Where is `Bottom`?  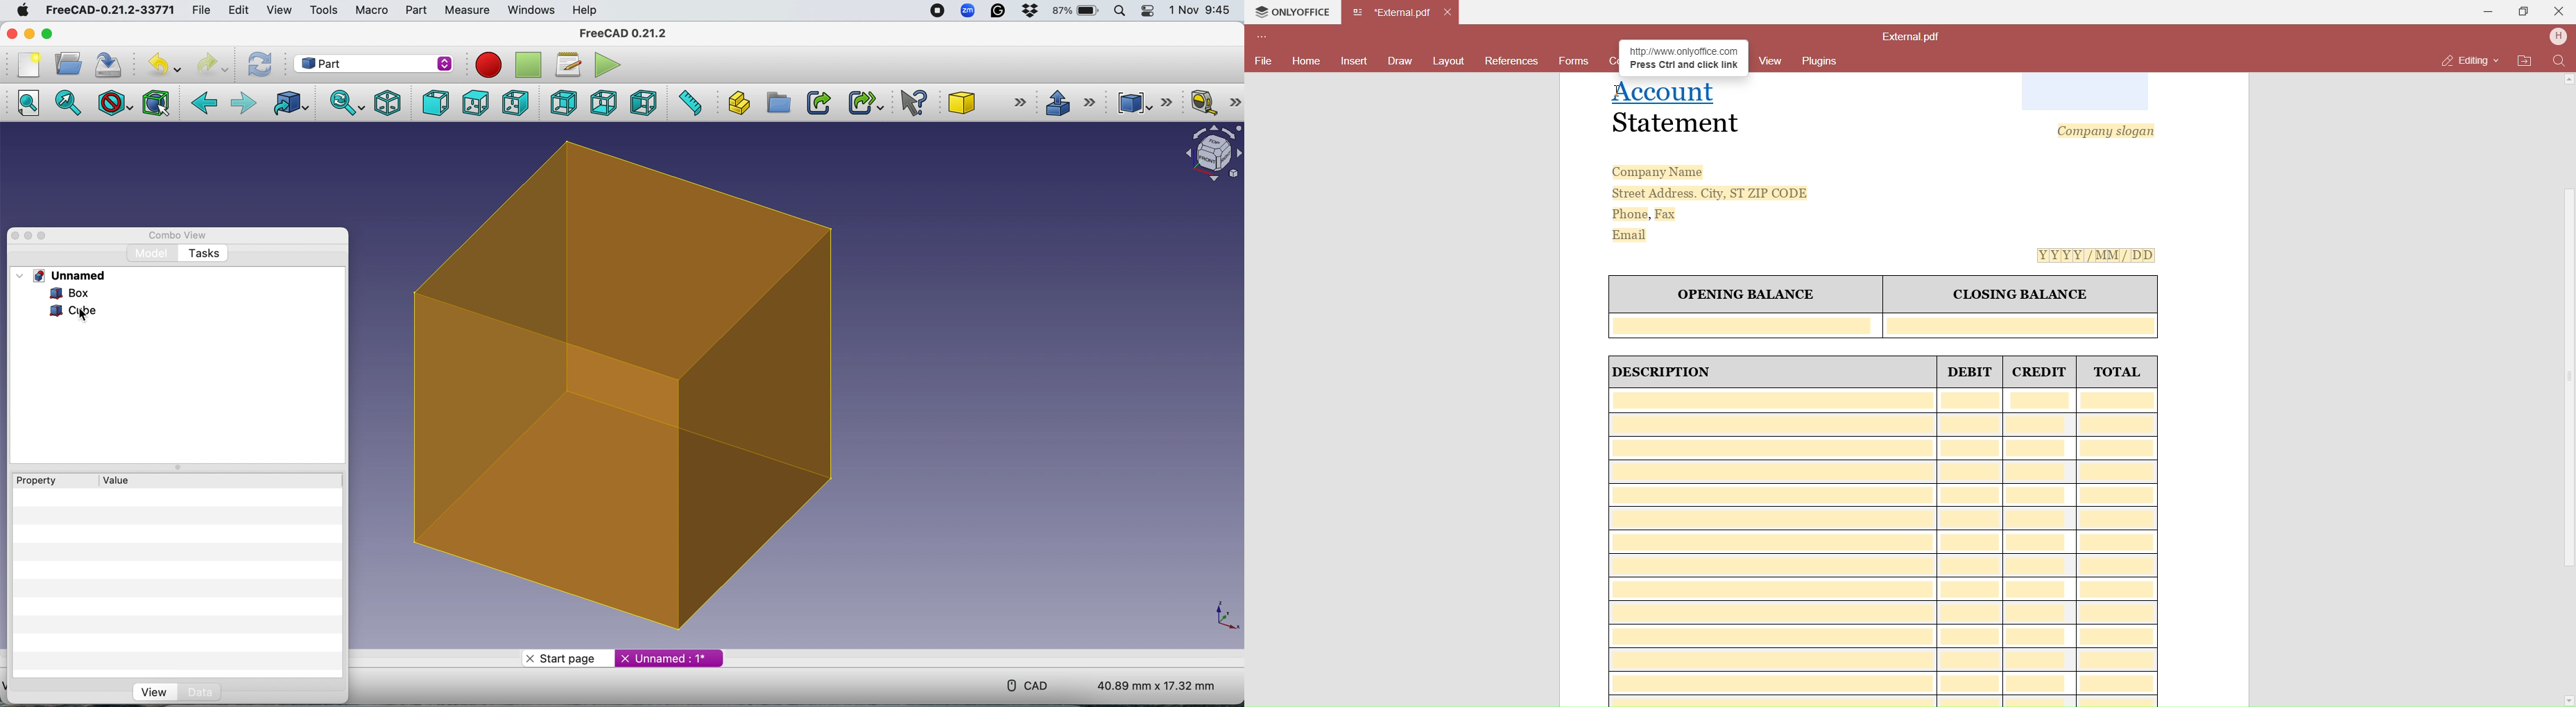
Bottom is located at coordinates (603, 102).